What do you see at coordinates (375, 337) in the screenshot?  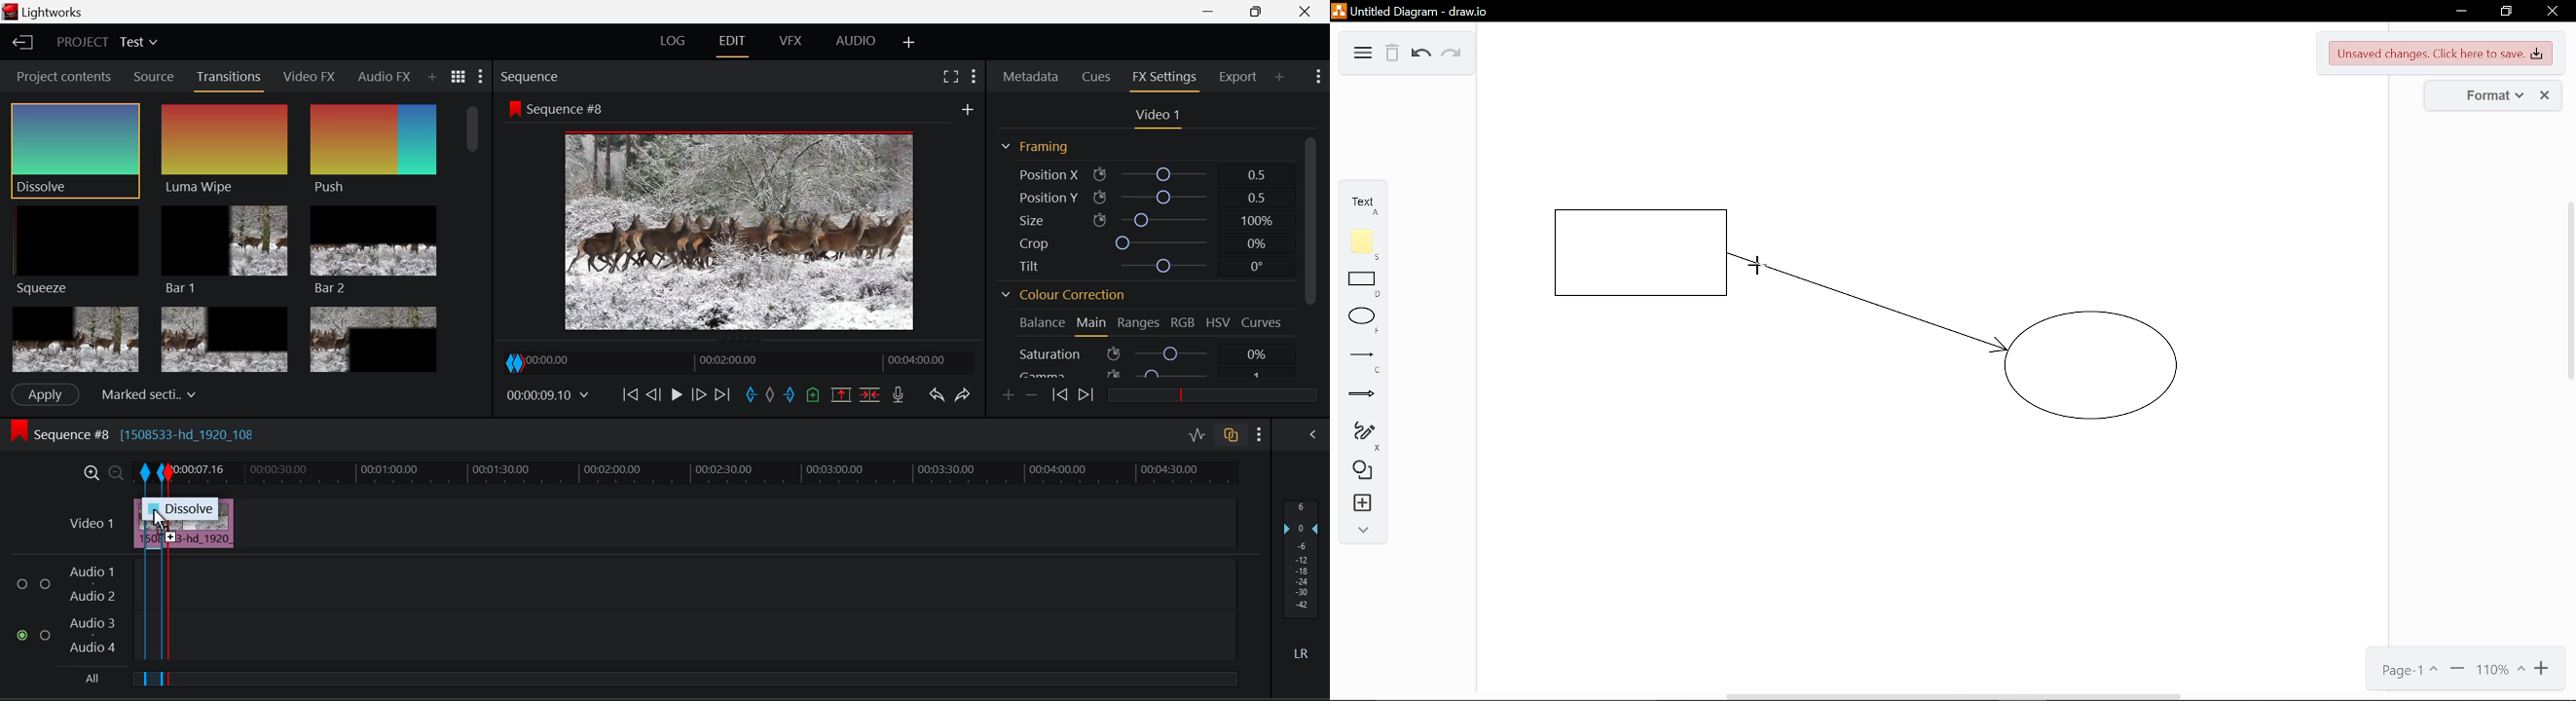 I see `Box 3` at bounding box center [375, 337].